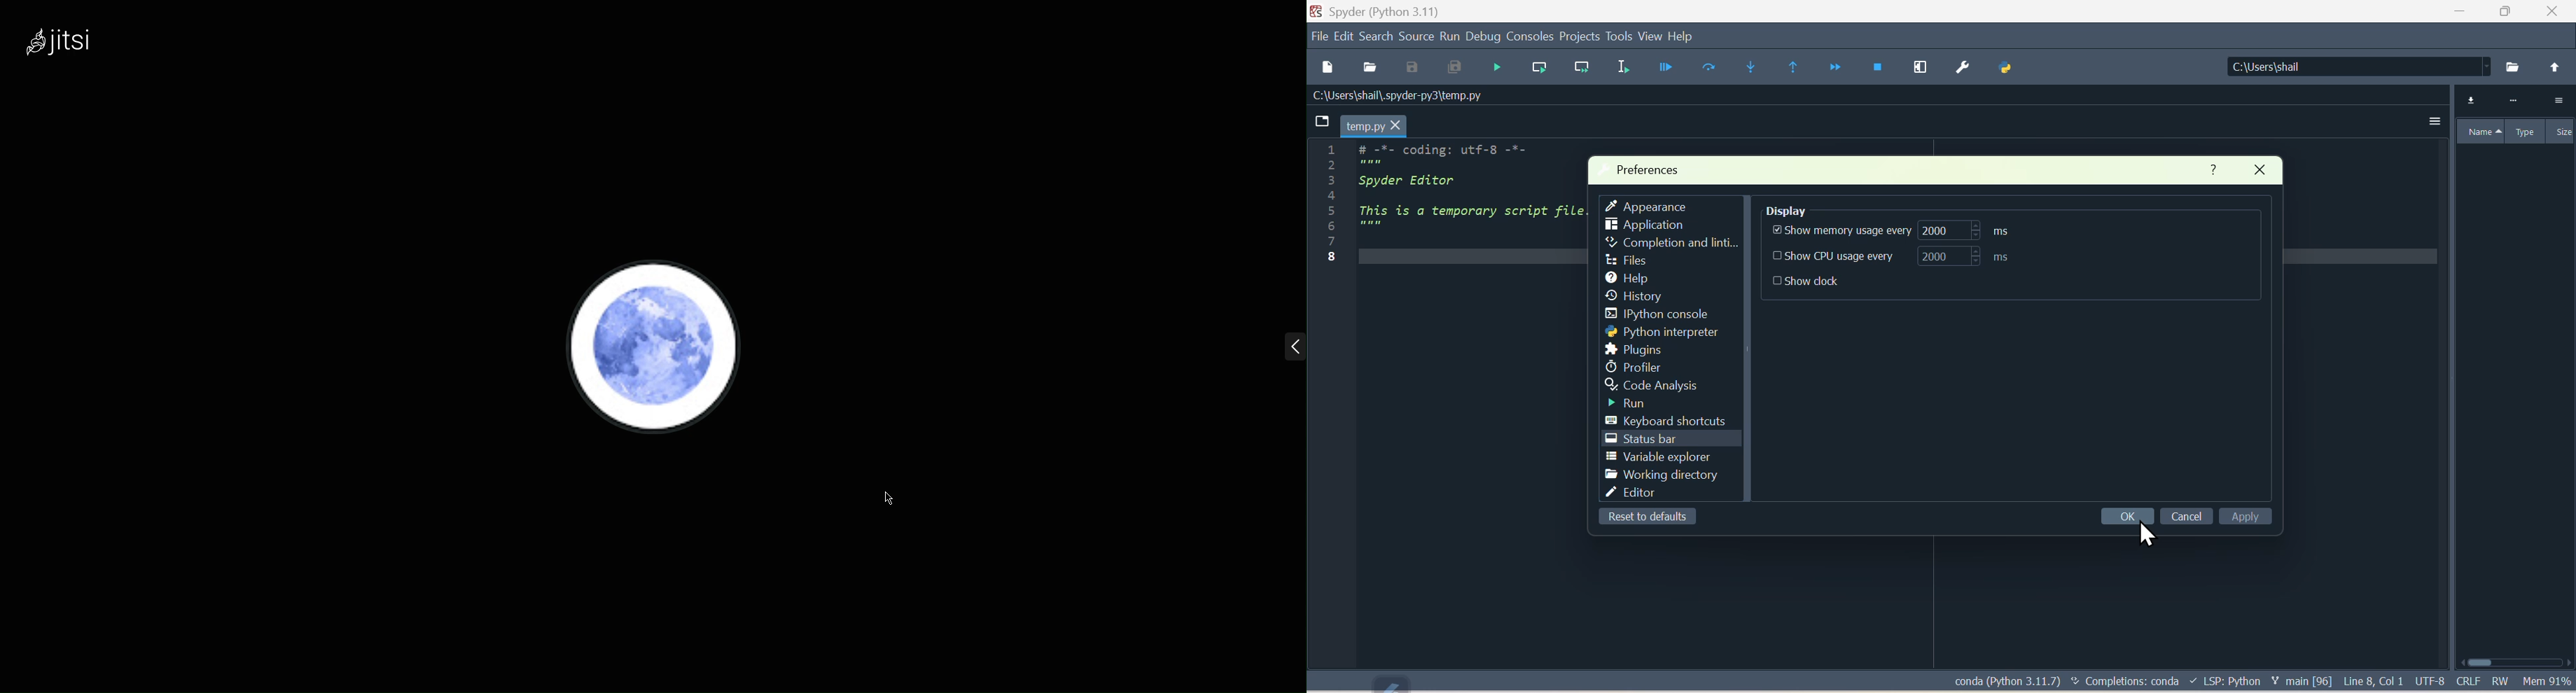  What do you see at coordinates (1451, 68) in the screenshot?
I see `Save all` at bounding box center [1451, 68].